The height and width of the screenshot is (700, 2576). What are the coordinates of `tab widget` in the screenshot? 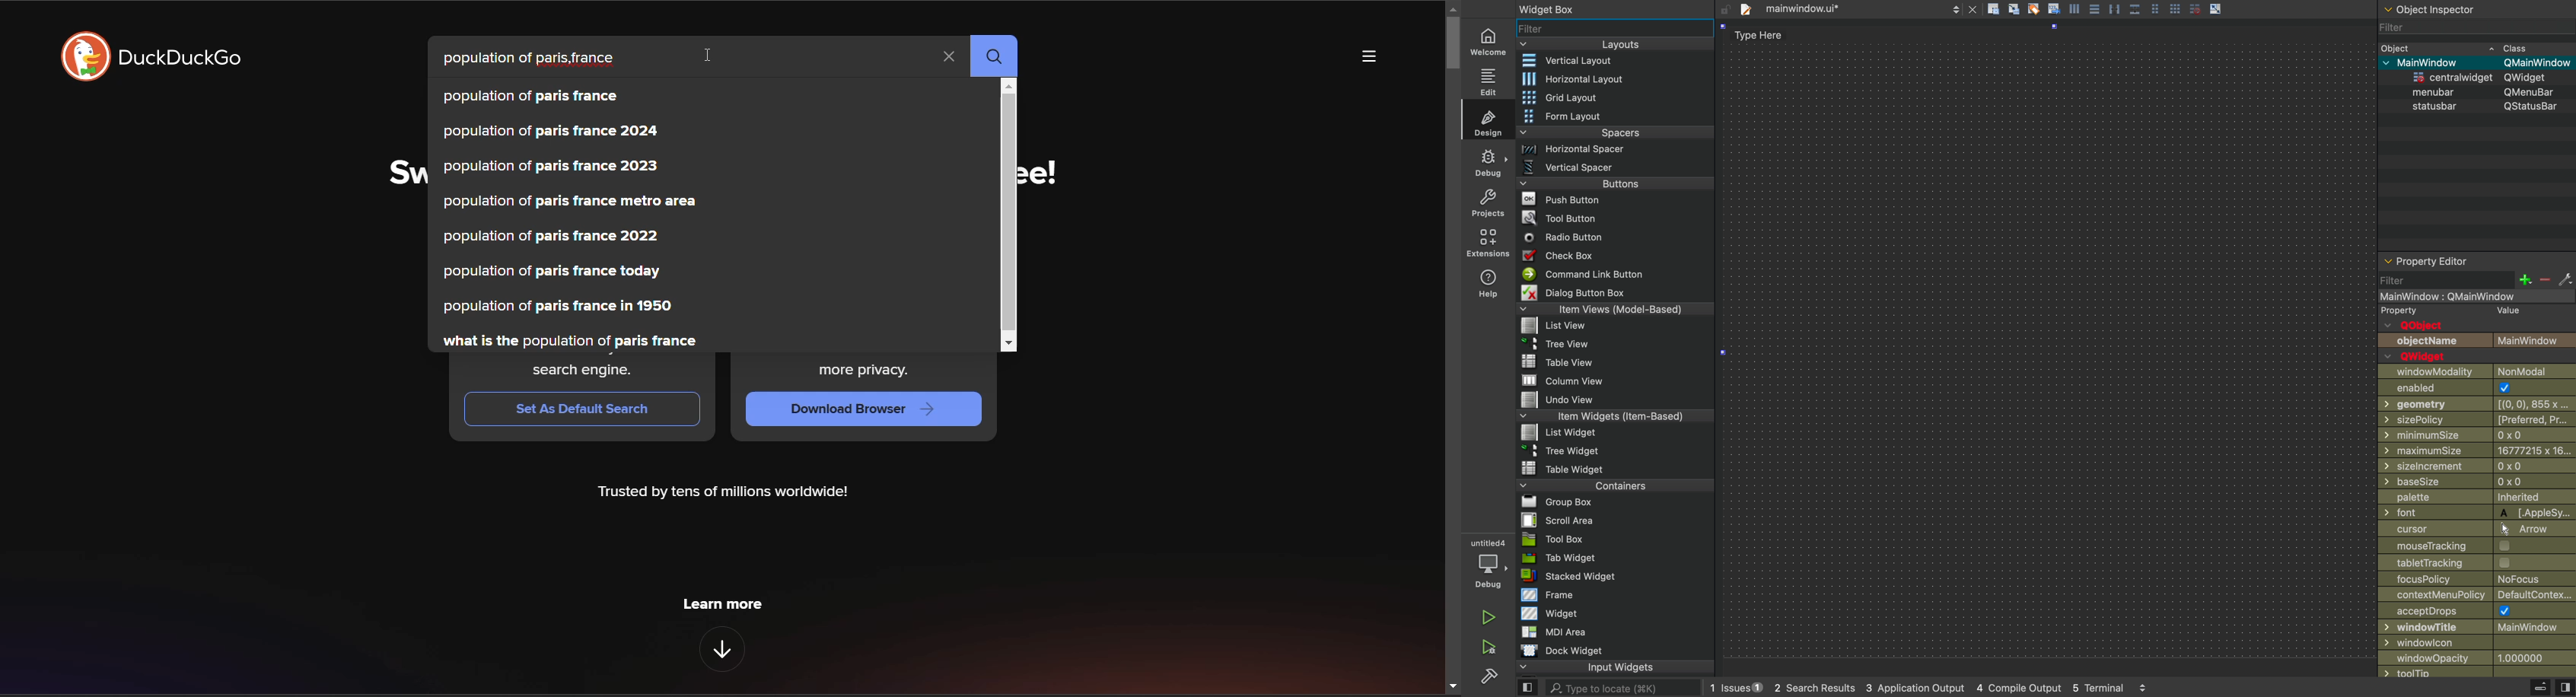 It's located at (1615, 559).